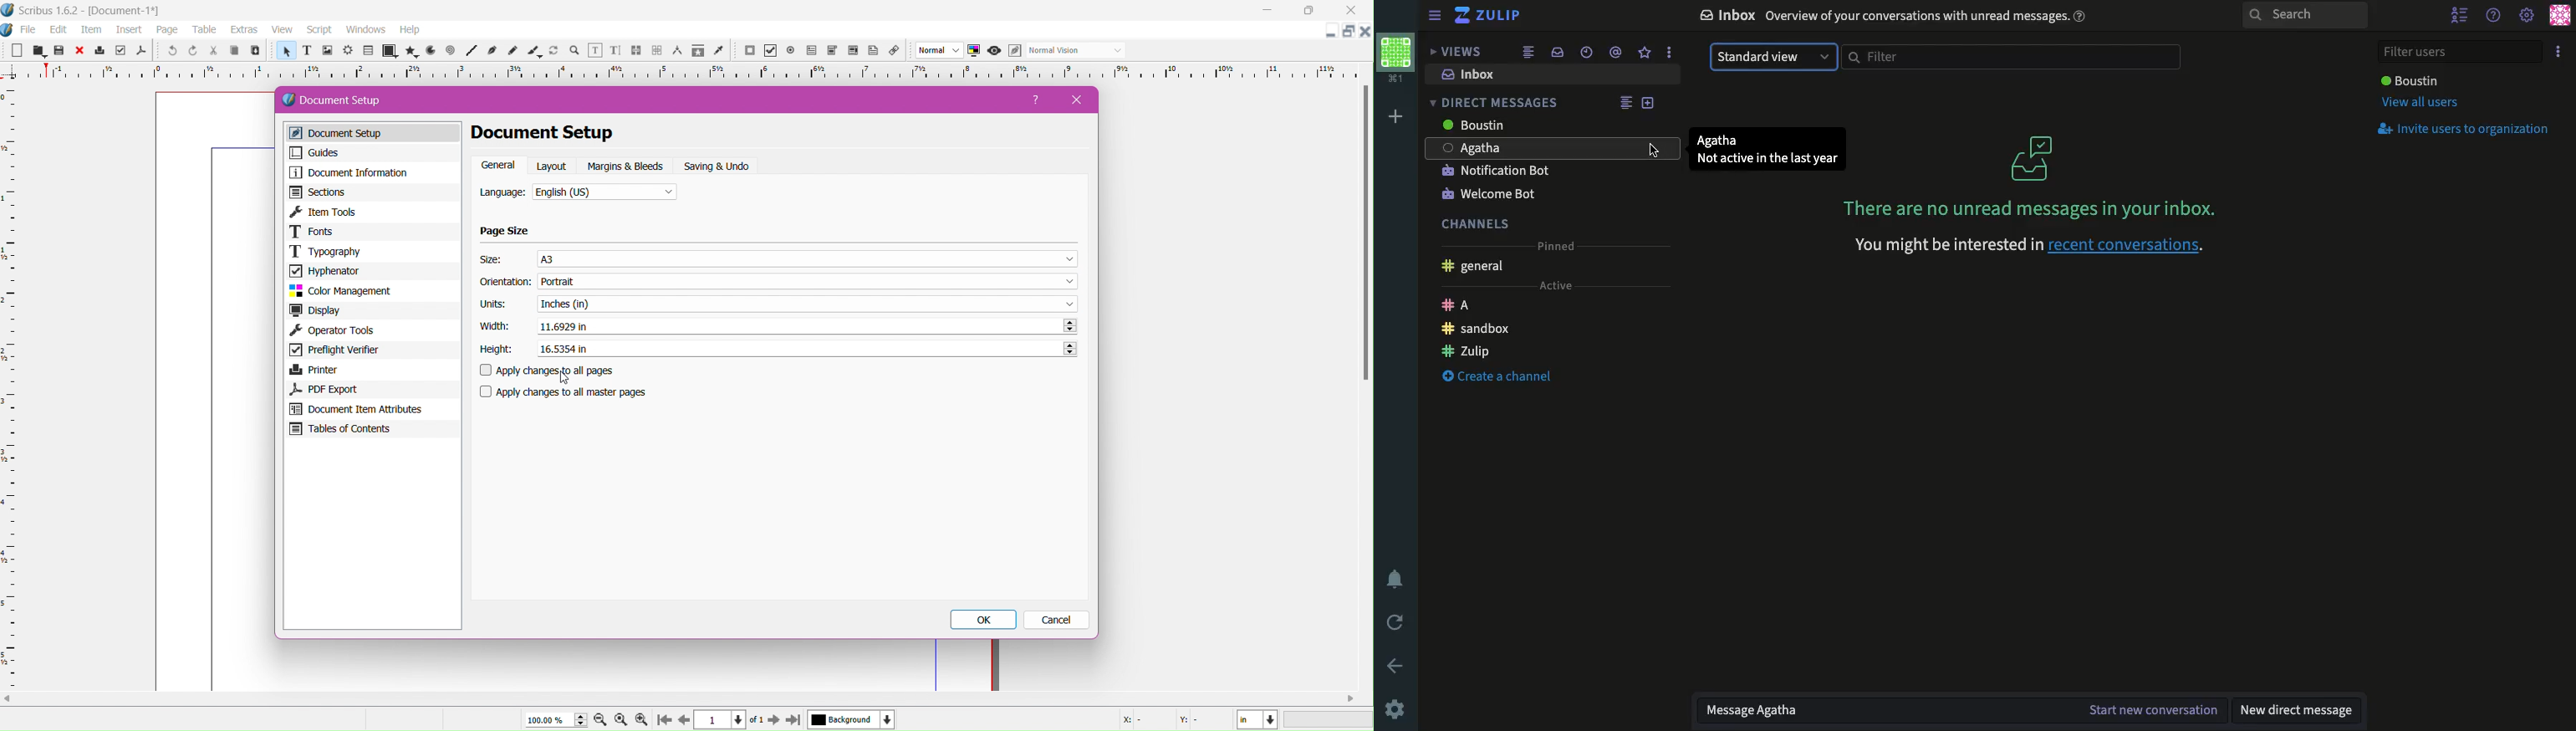 The width and height of the screenshot is (2576, 756). What do you see at coordinates (1541, 148) in the screenshot?
I see `agatha` at bounding box center [1541, 148].